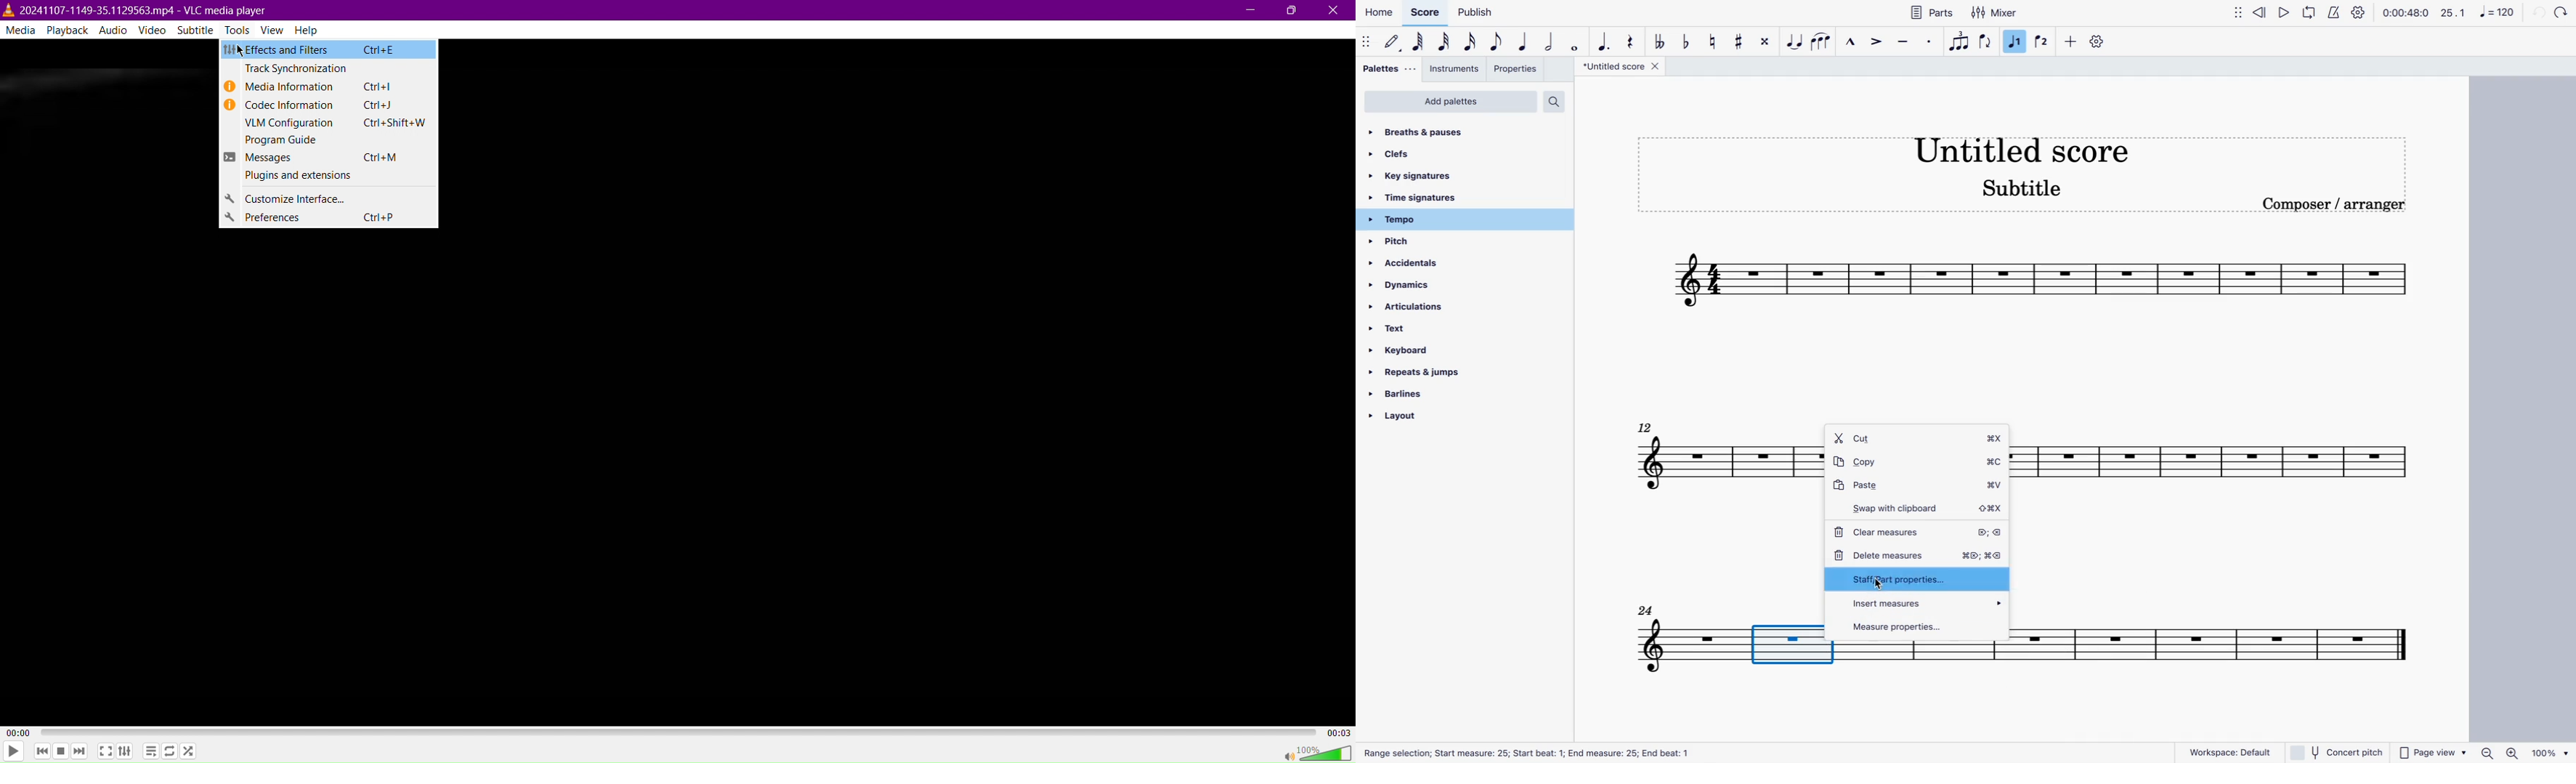 The height and width of the screenshot is (784, 2576). I want to click on eighth note, so click(1496, 41).